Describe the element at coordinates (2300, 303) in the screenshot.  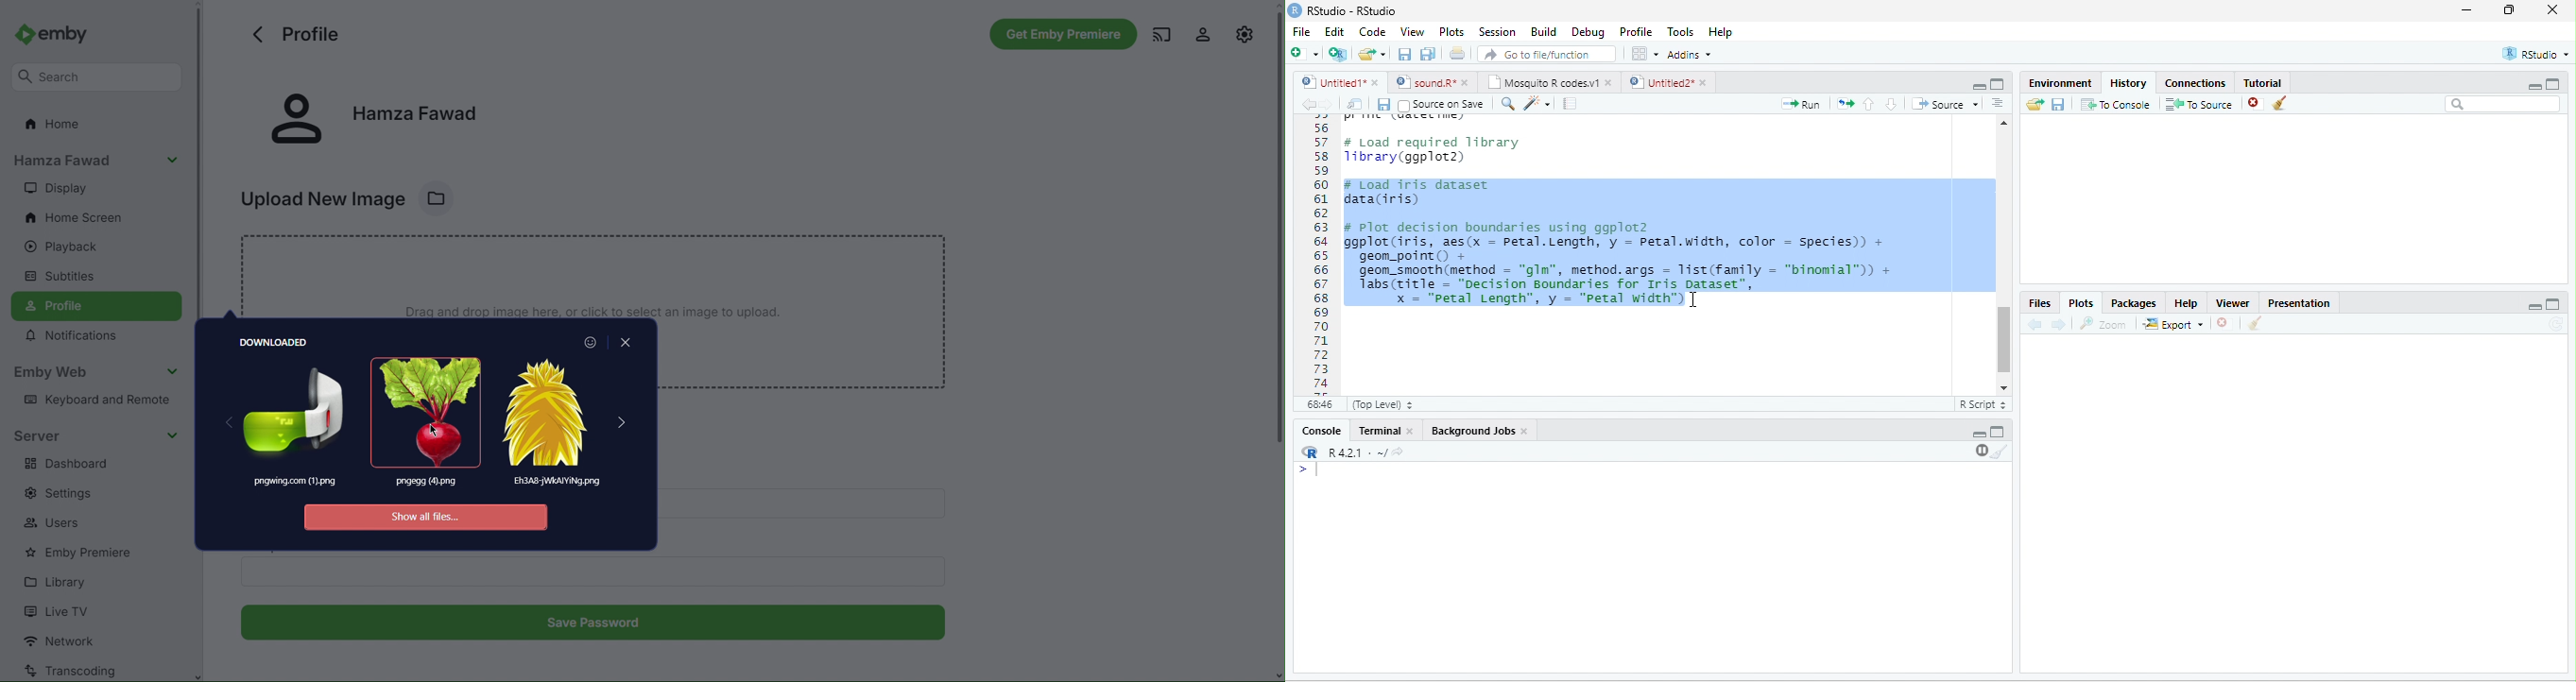
I see `Presentation` at that location.